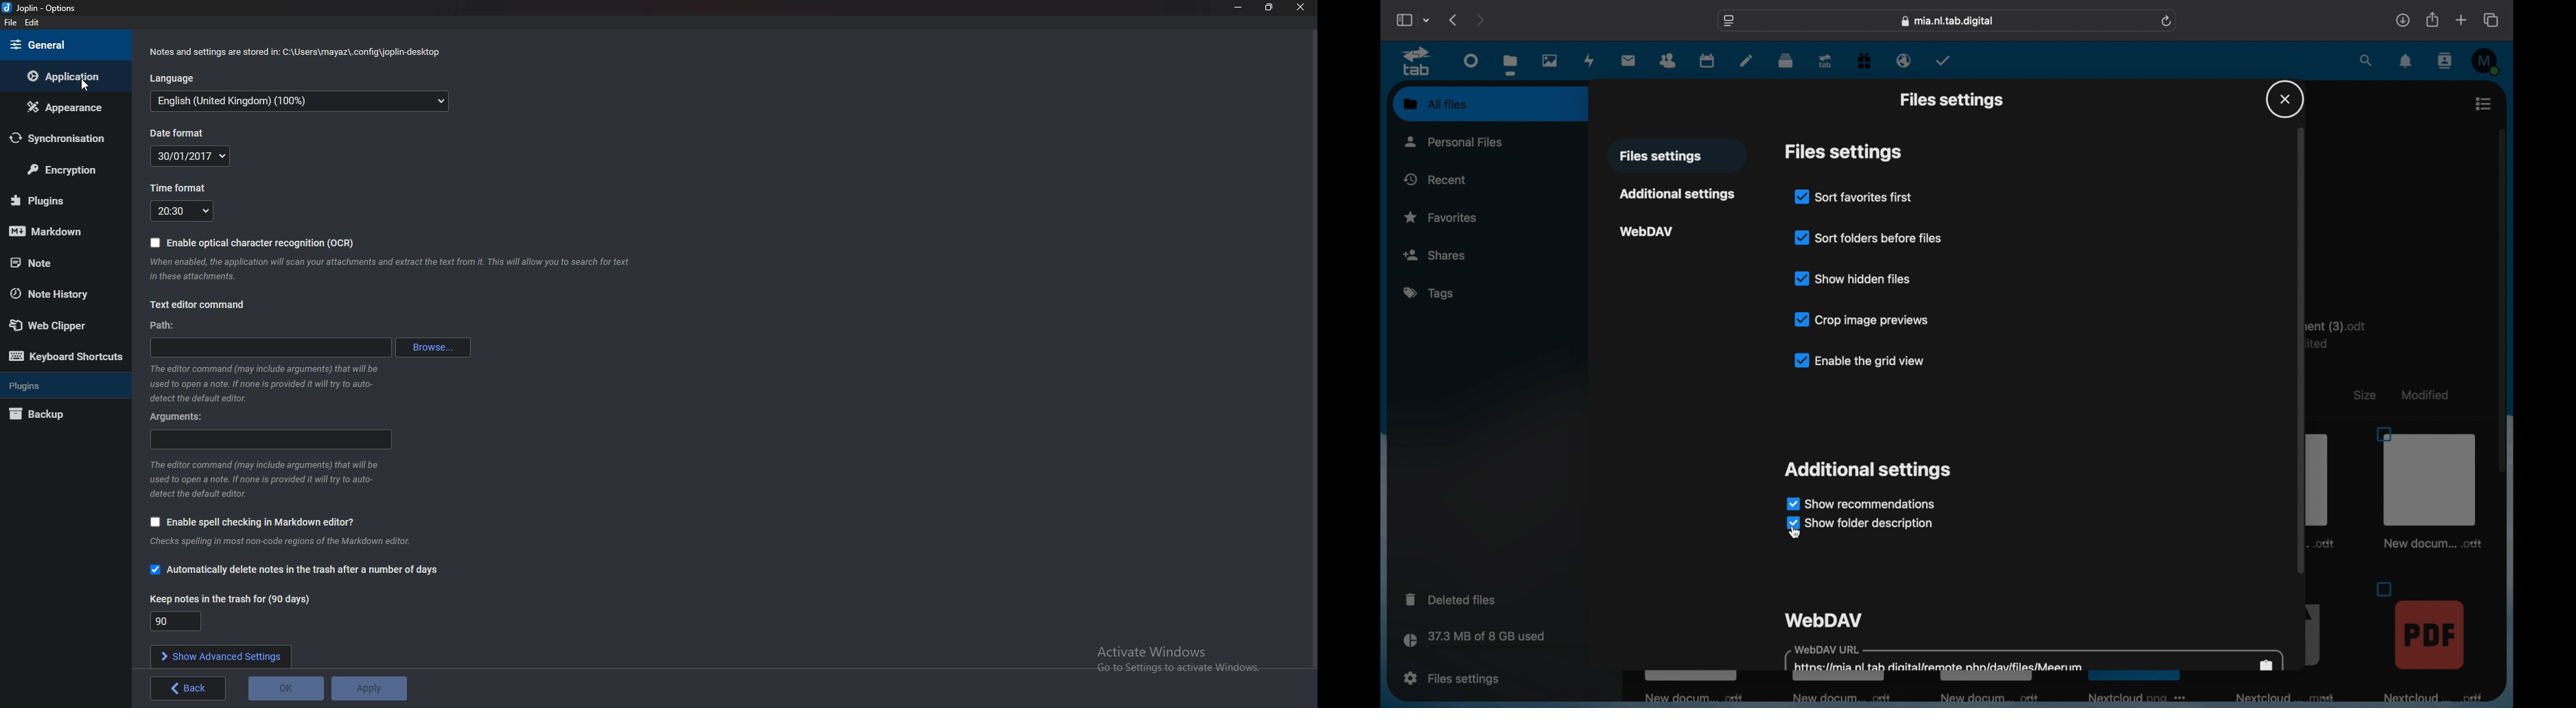 The width and height of the screenshot is (2576, 728). I want to click on refresh, so click(2167, 21).